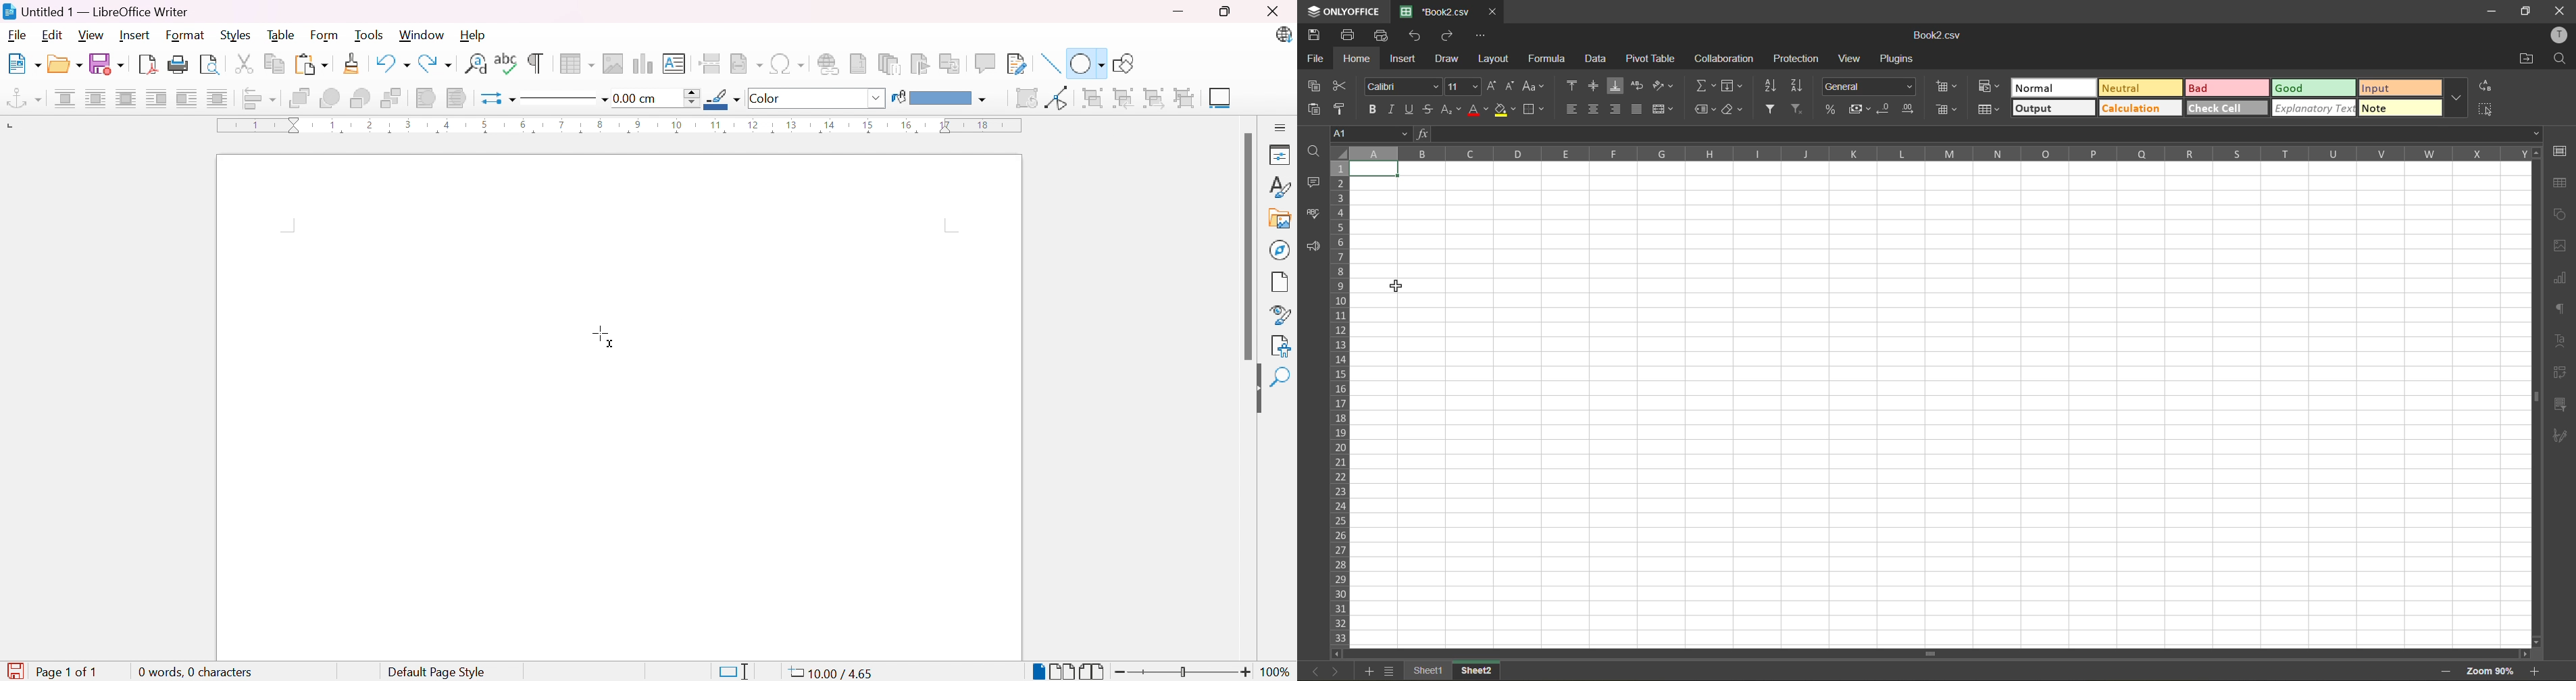  I want to click on slicer, so click(2561, 405).